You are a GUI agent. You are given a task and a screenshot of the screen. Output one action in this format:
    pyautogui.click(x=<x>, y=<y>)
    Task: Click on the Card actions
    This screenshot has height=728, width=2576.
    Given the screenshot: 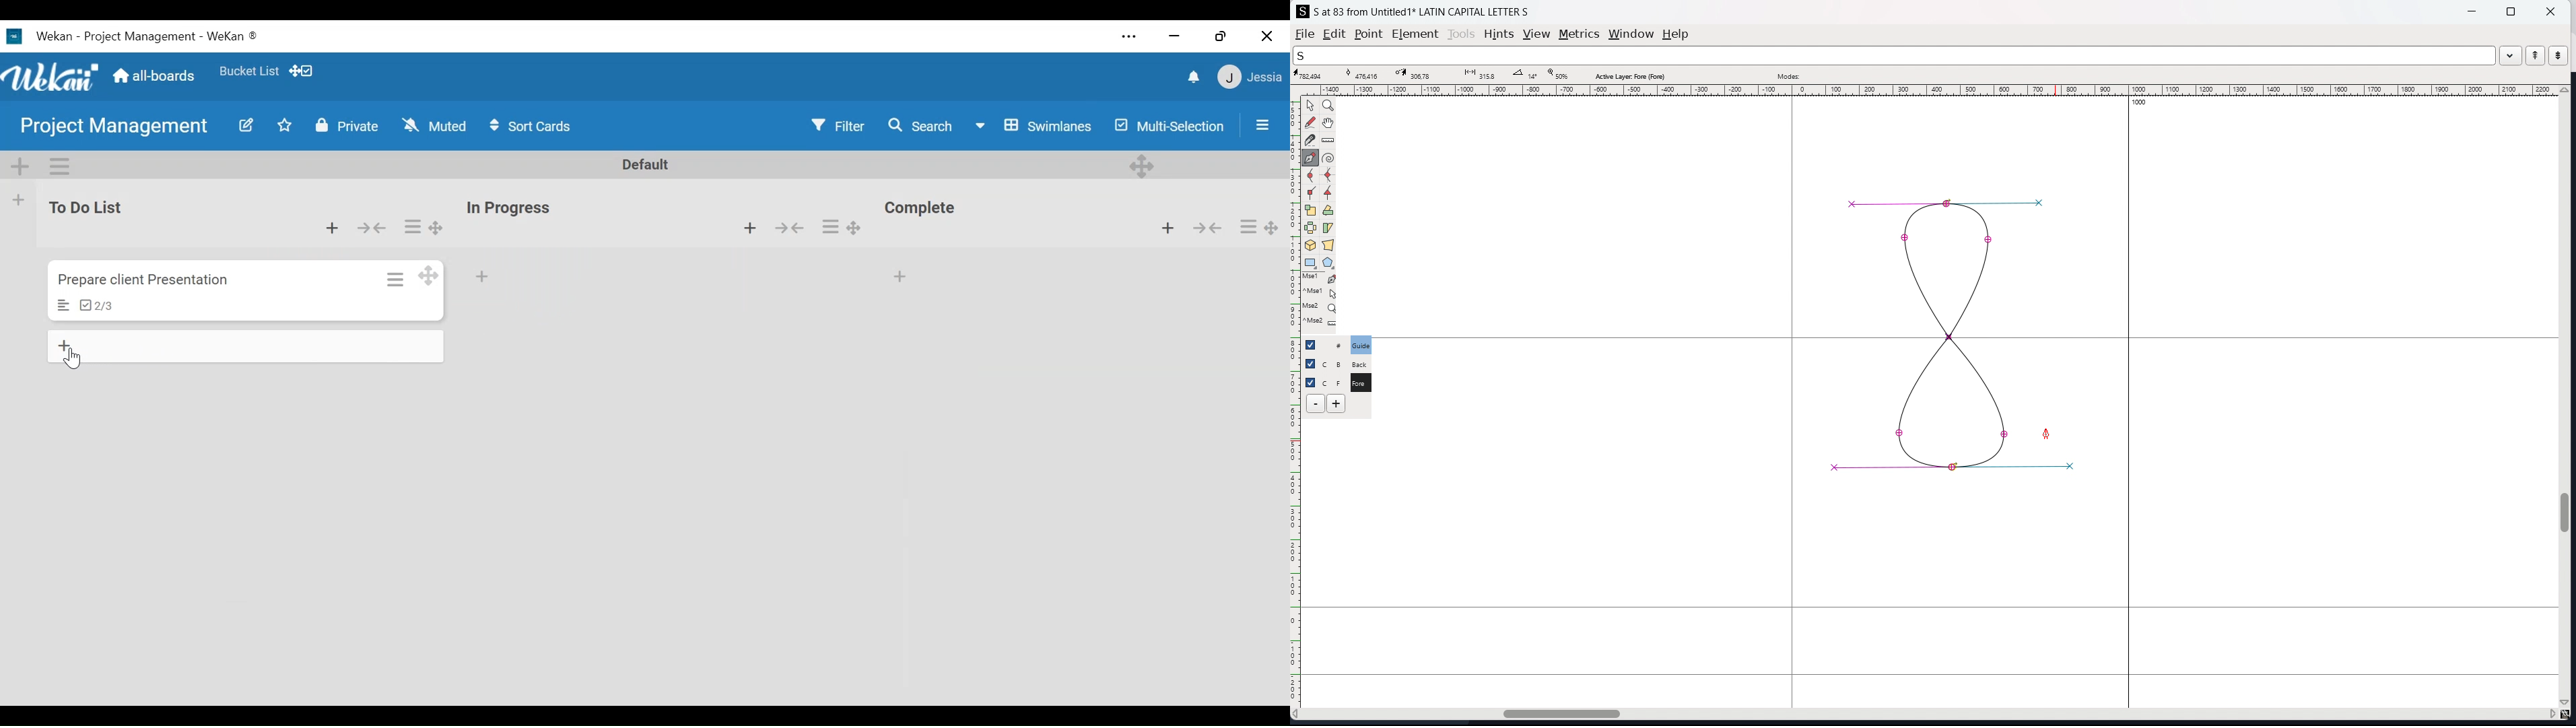 What is the action you would take?
    pyautogui.click(x=394, y=278)
    